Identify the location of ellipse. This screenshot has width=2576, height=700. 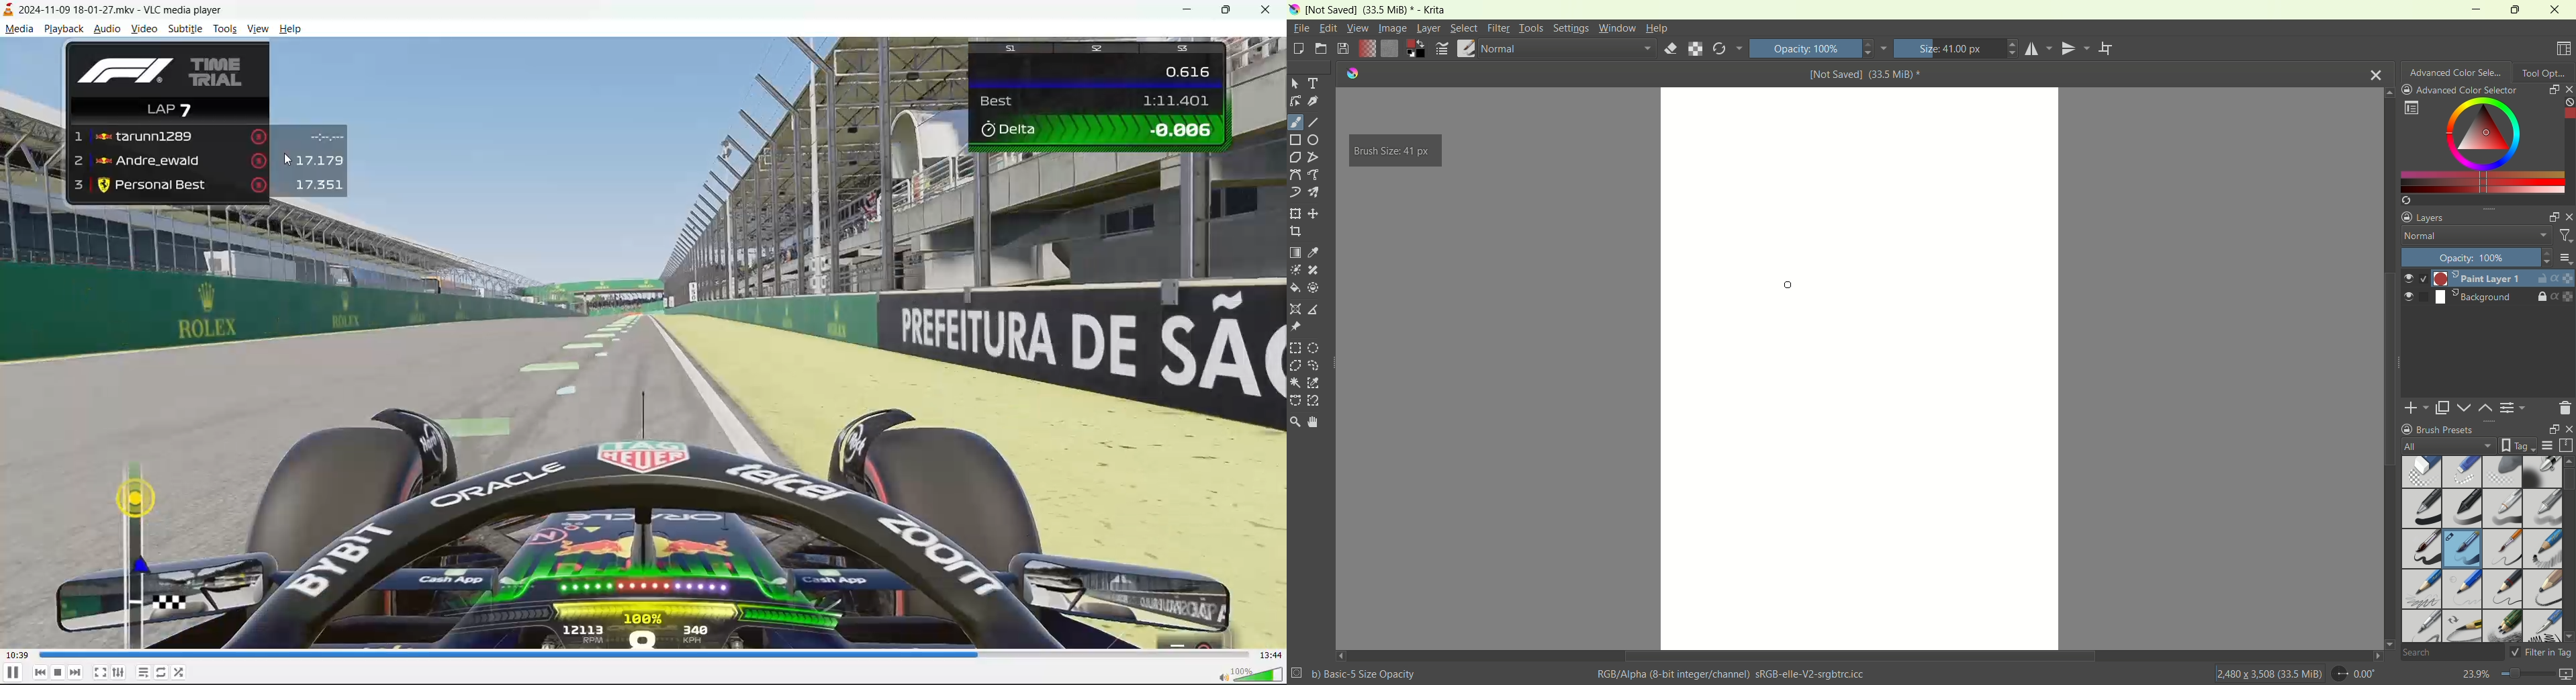
(1316, 140).